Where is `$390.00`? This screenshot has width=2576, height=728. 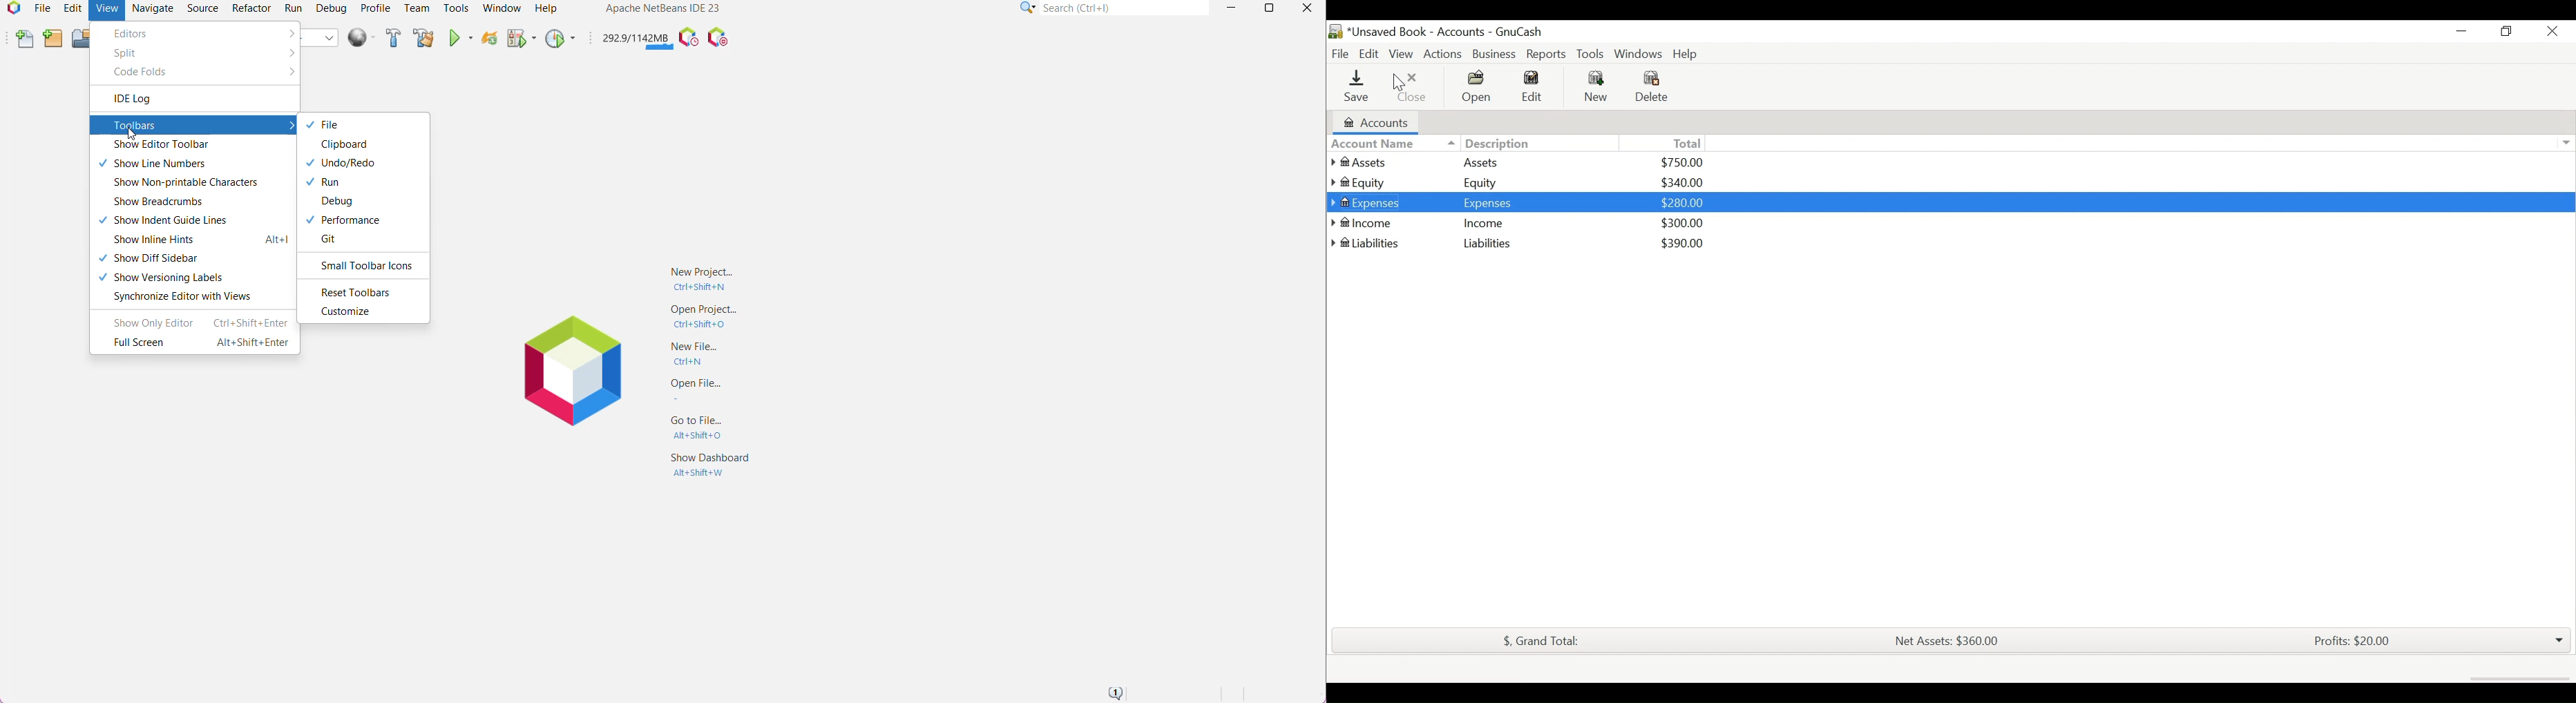 $390.00 is located at coordinates (1682, 243).